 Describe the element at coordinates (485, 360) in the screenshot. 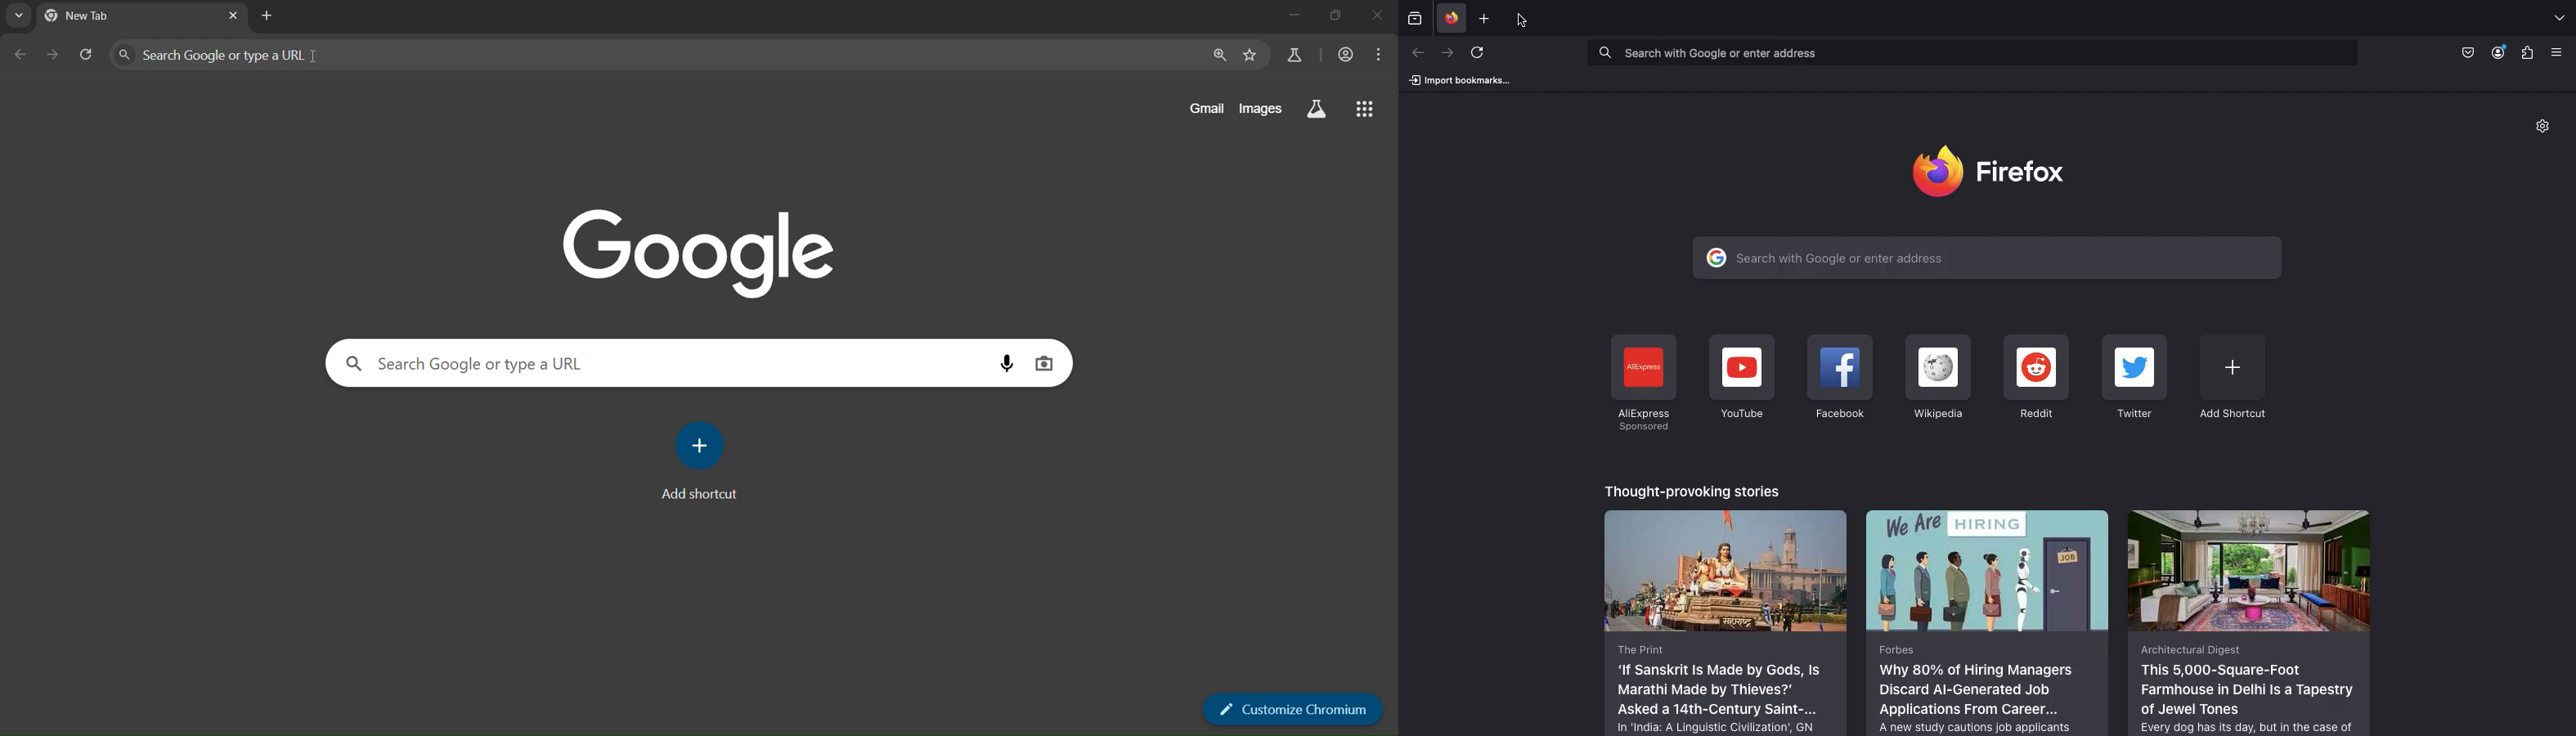

I see `search google or type a URL` at that location.